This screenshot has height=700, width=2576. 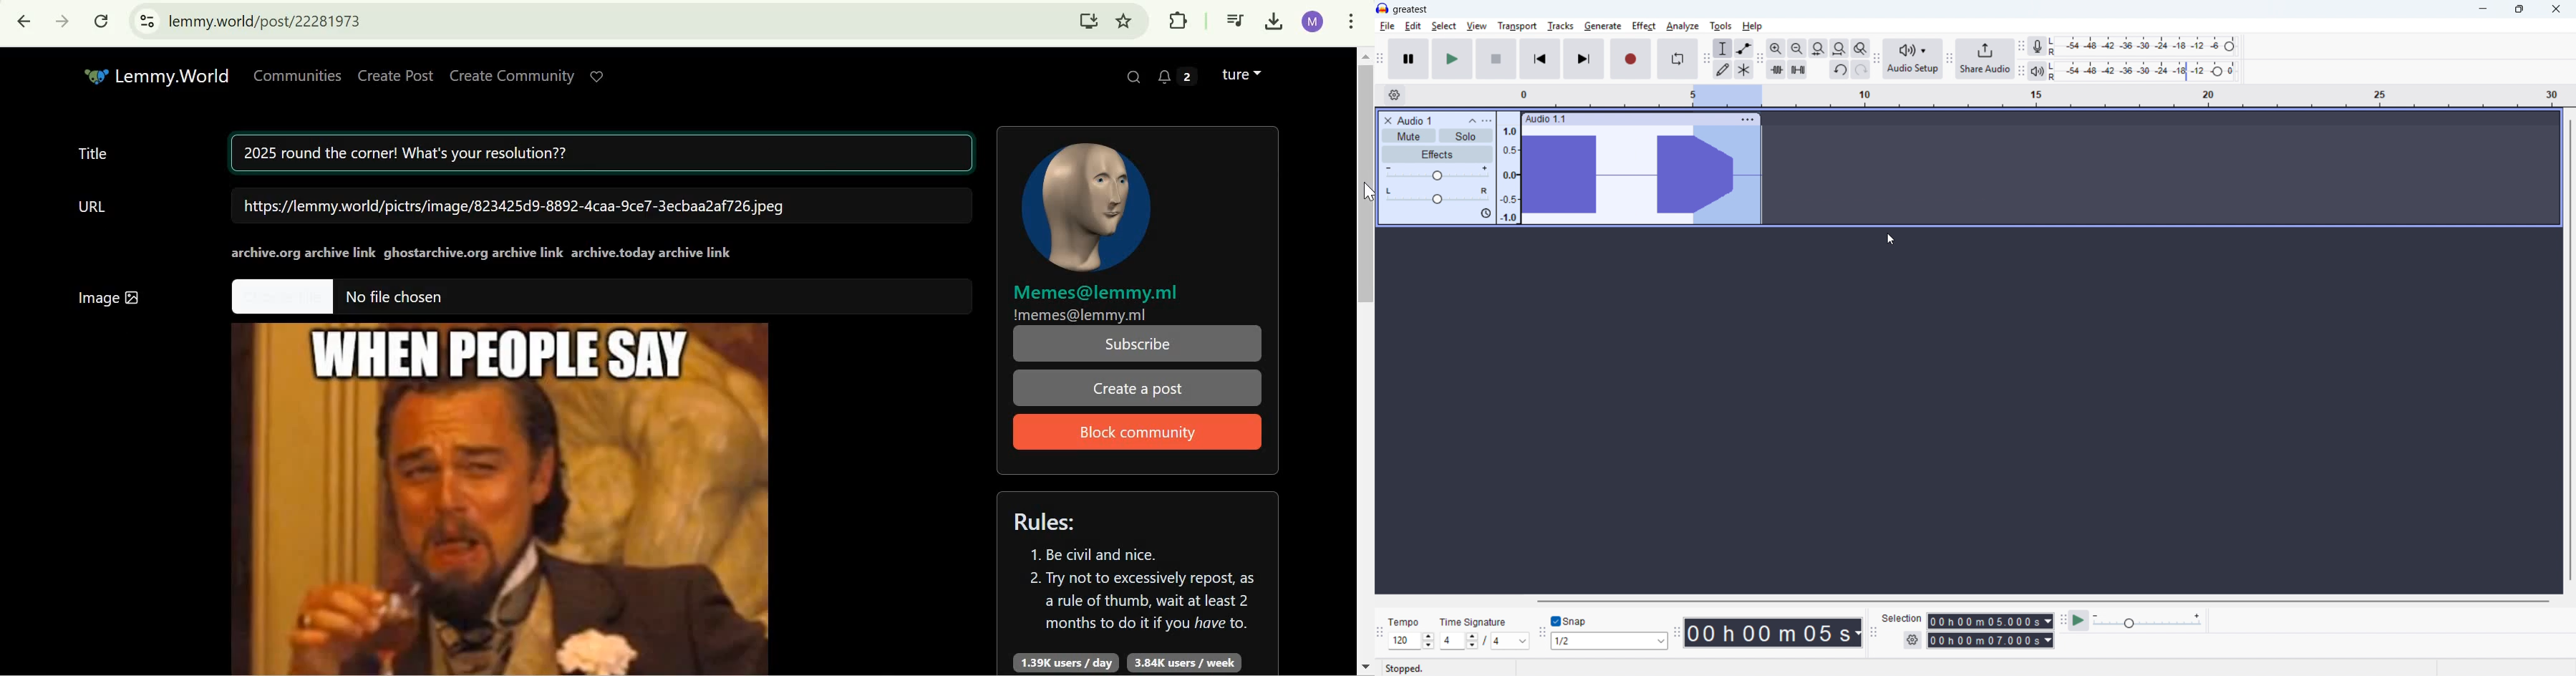 What do you see at coordinates (605, 155) in the screenshot?
I see `2025 round the corner! What's your resolution??` at bounding box center [605, 155].